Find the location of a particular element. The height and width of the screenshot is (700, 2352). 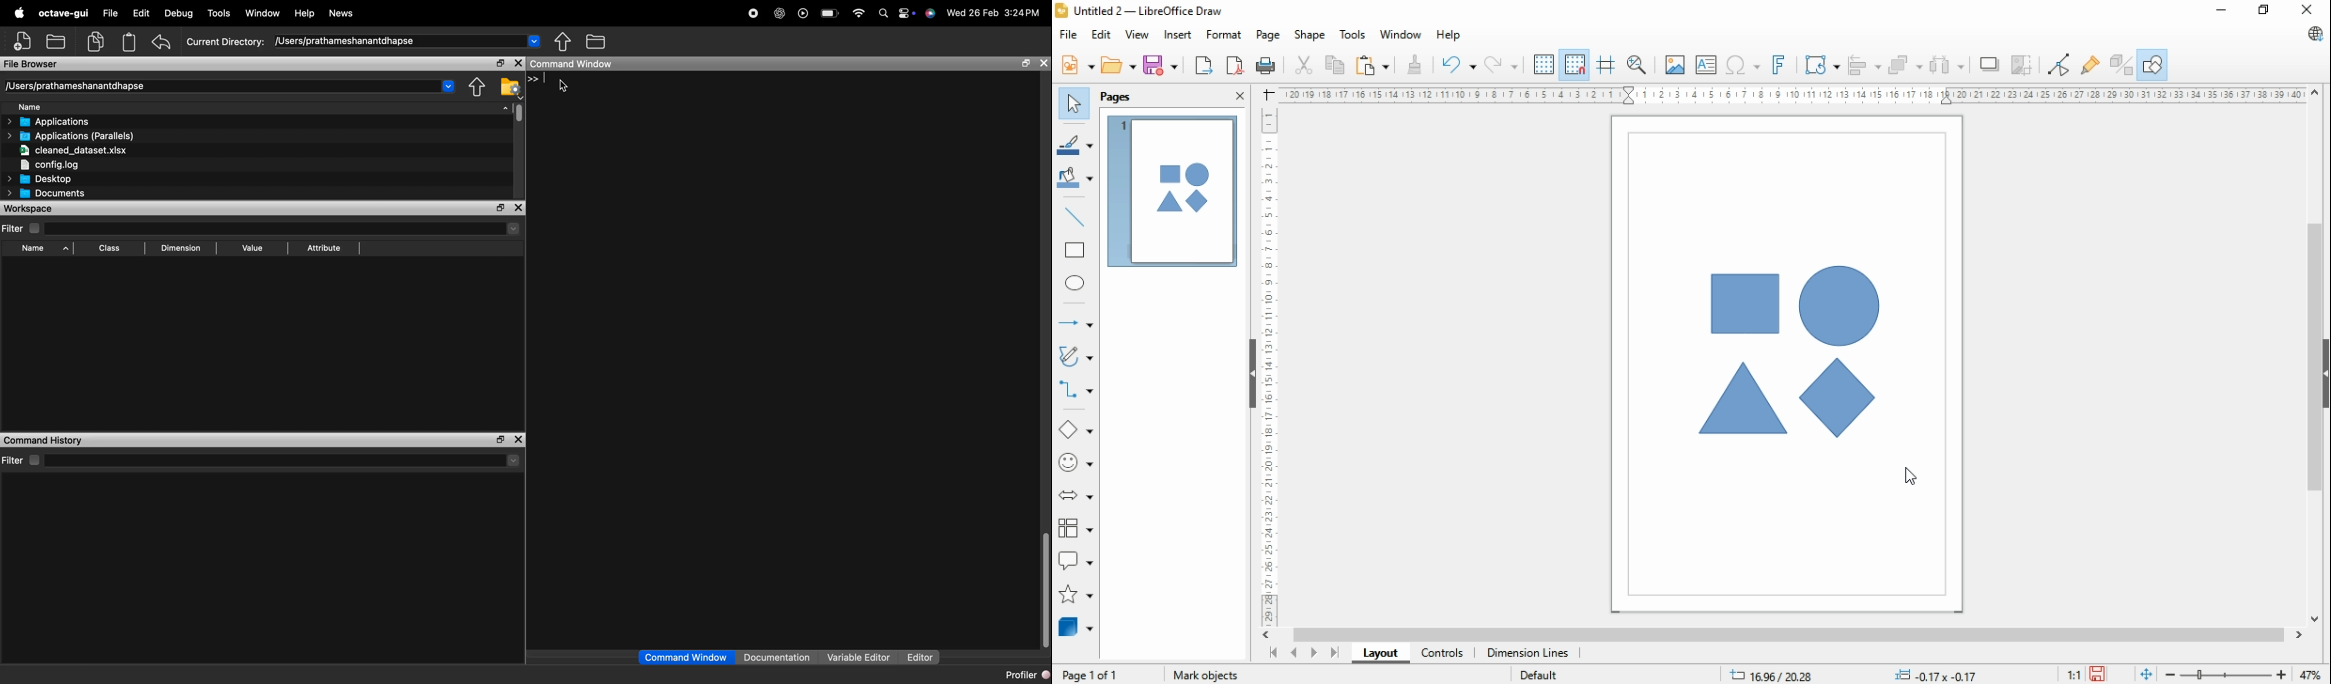

save is located at coordinates (2099, 674).